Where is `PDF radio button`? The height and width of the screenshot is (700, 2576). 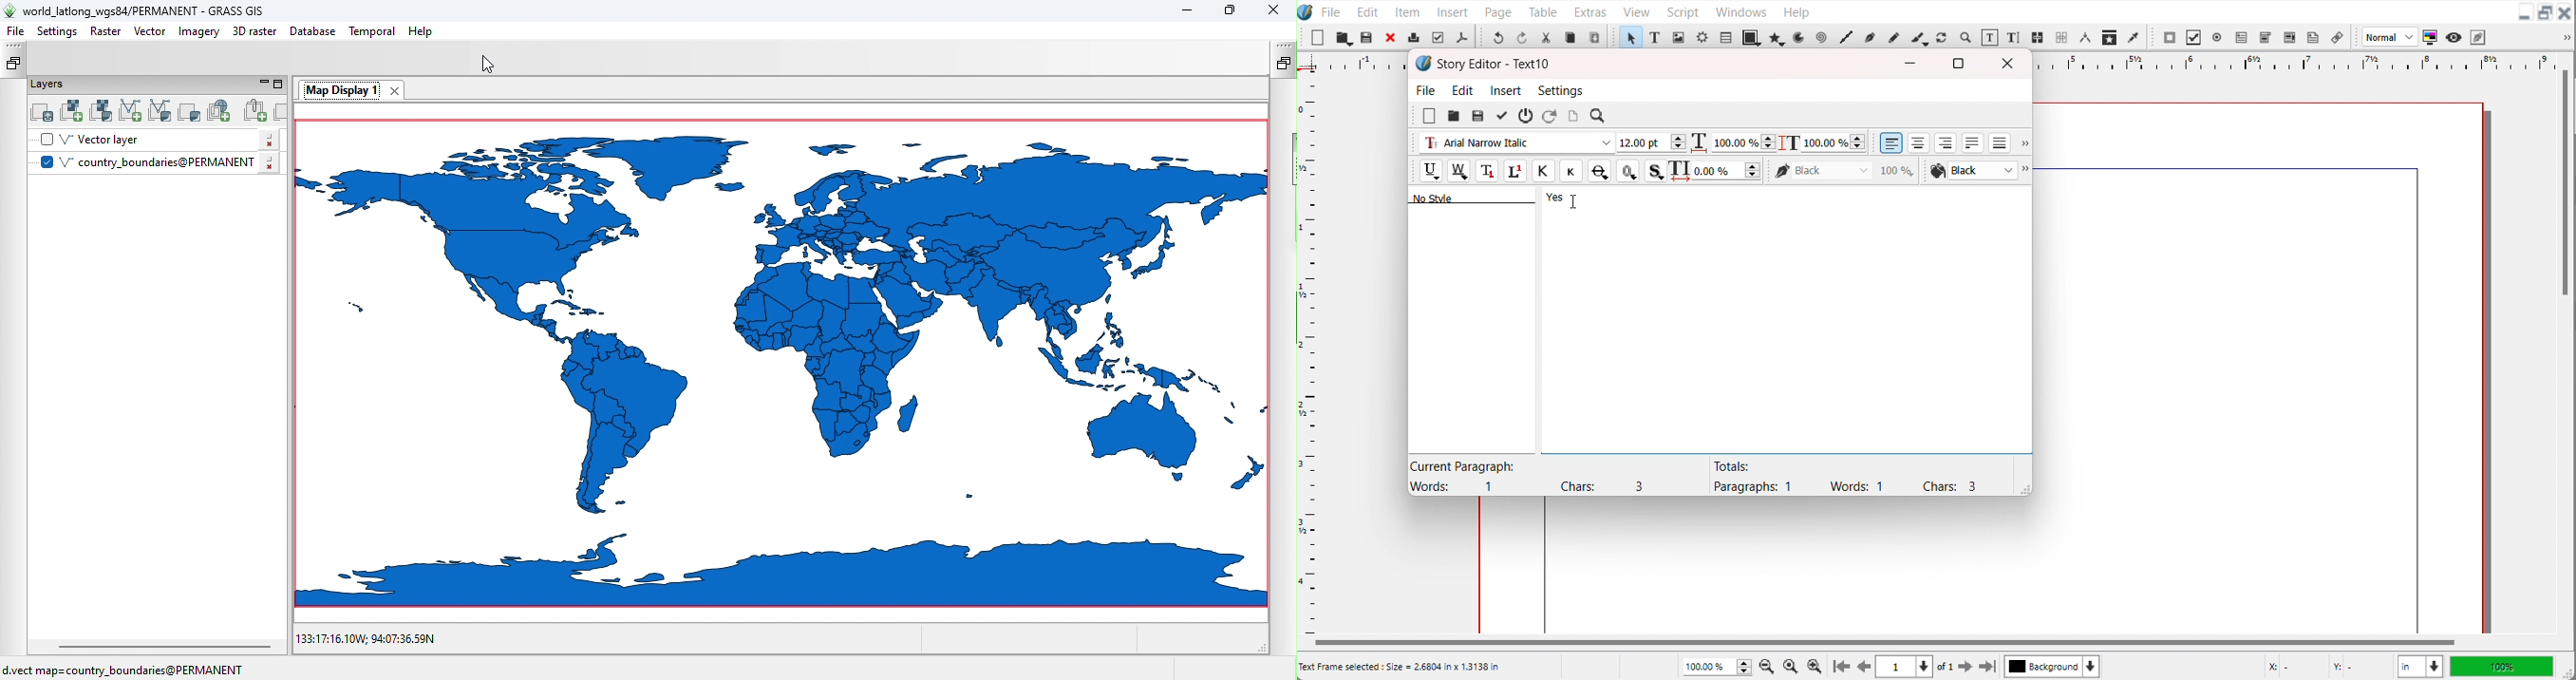
PDF radio button is located at coordinates (2217, 38).